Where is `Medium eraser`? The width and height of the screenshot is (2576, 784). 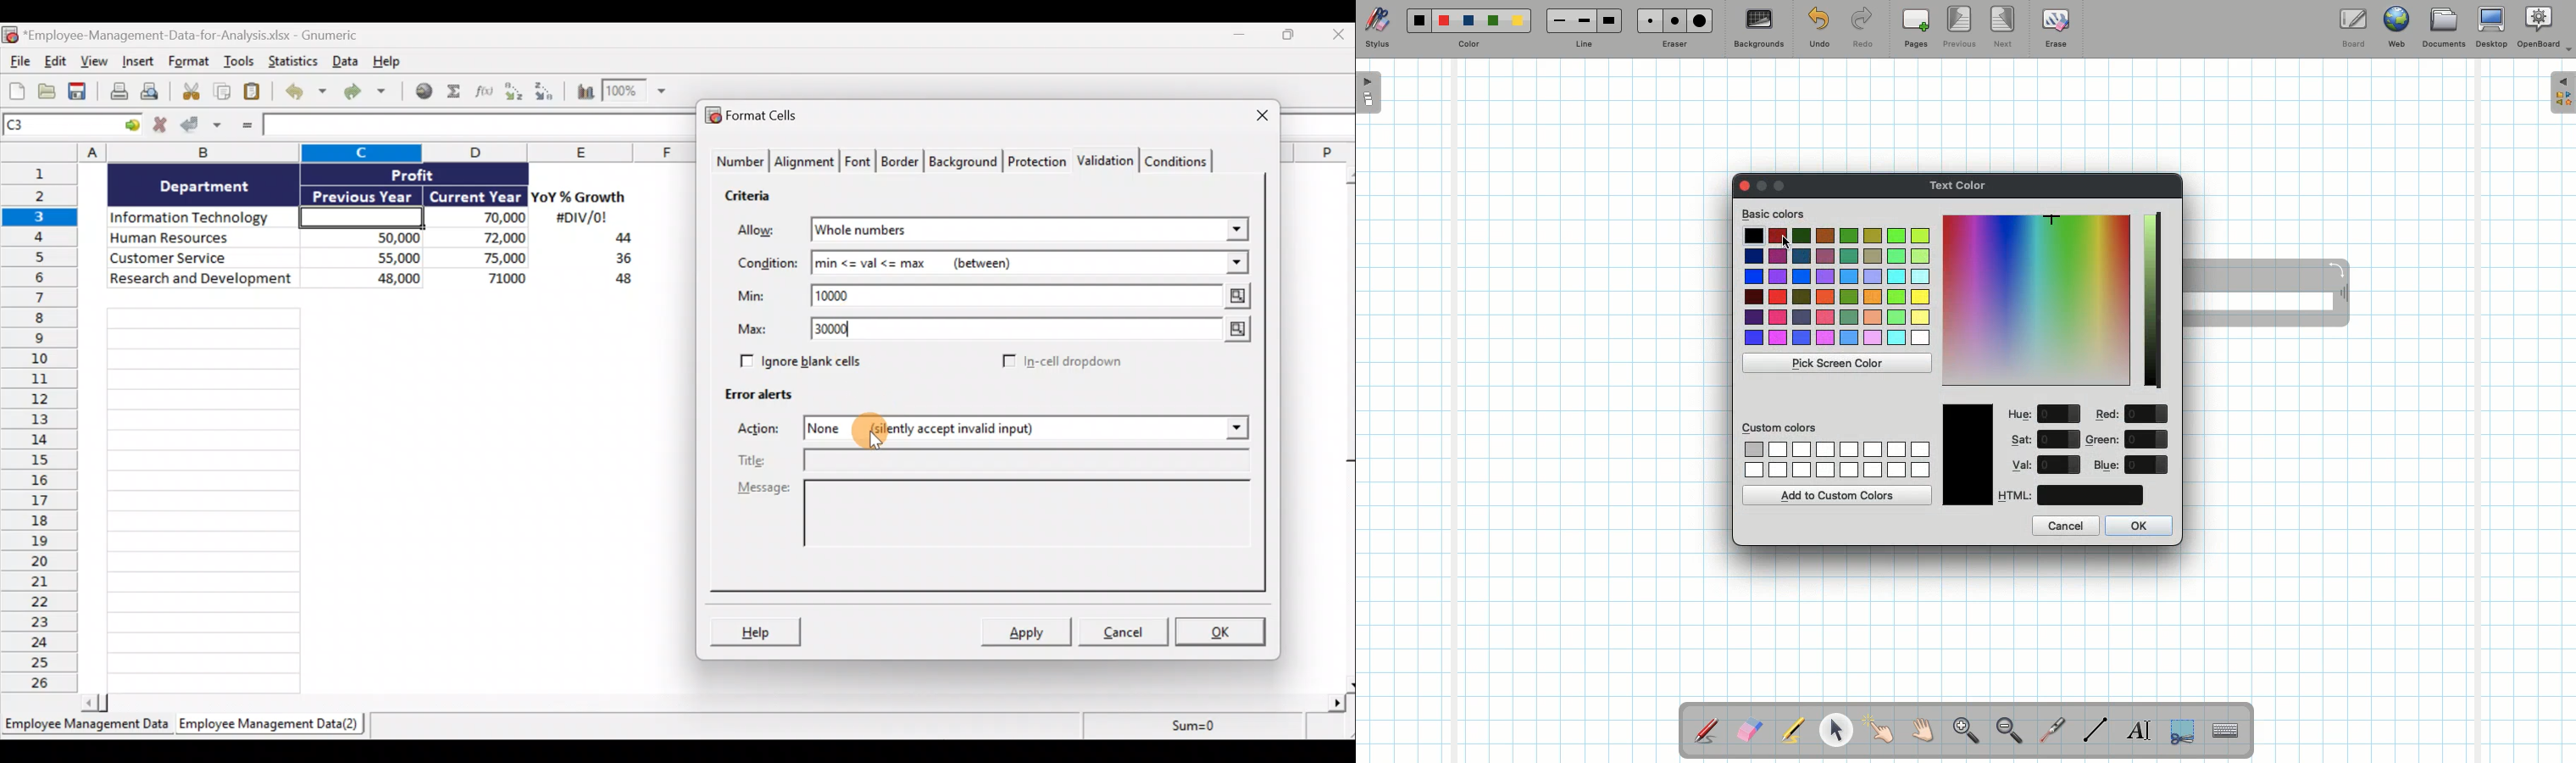
Medium eraser is located at coordinates (1672, 20).